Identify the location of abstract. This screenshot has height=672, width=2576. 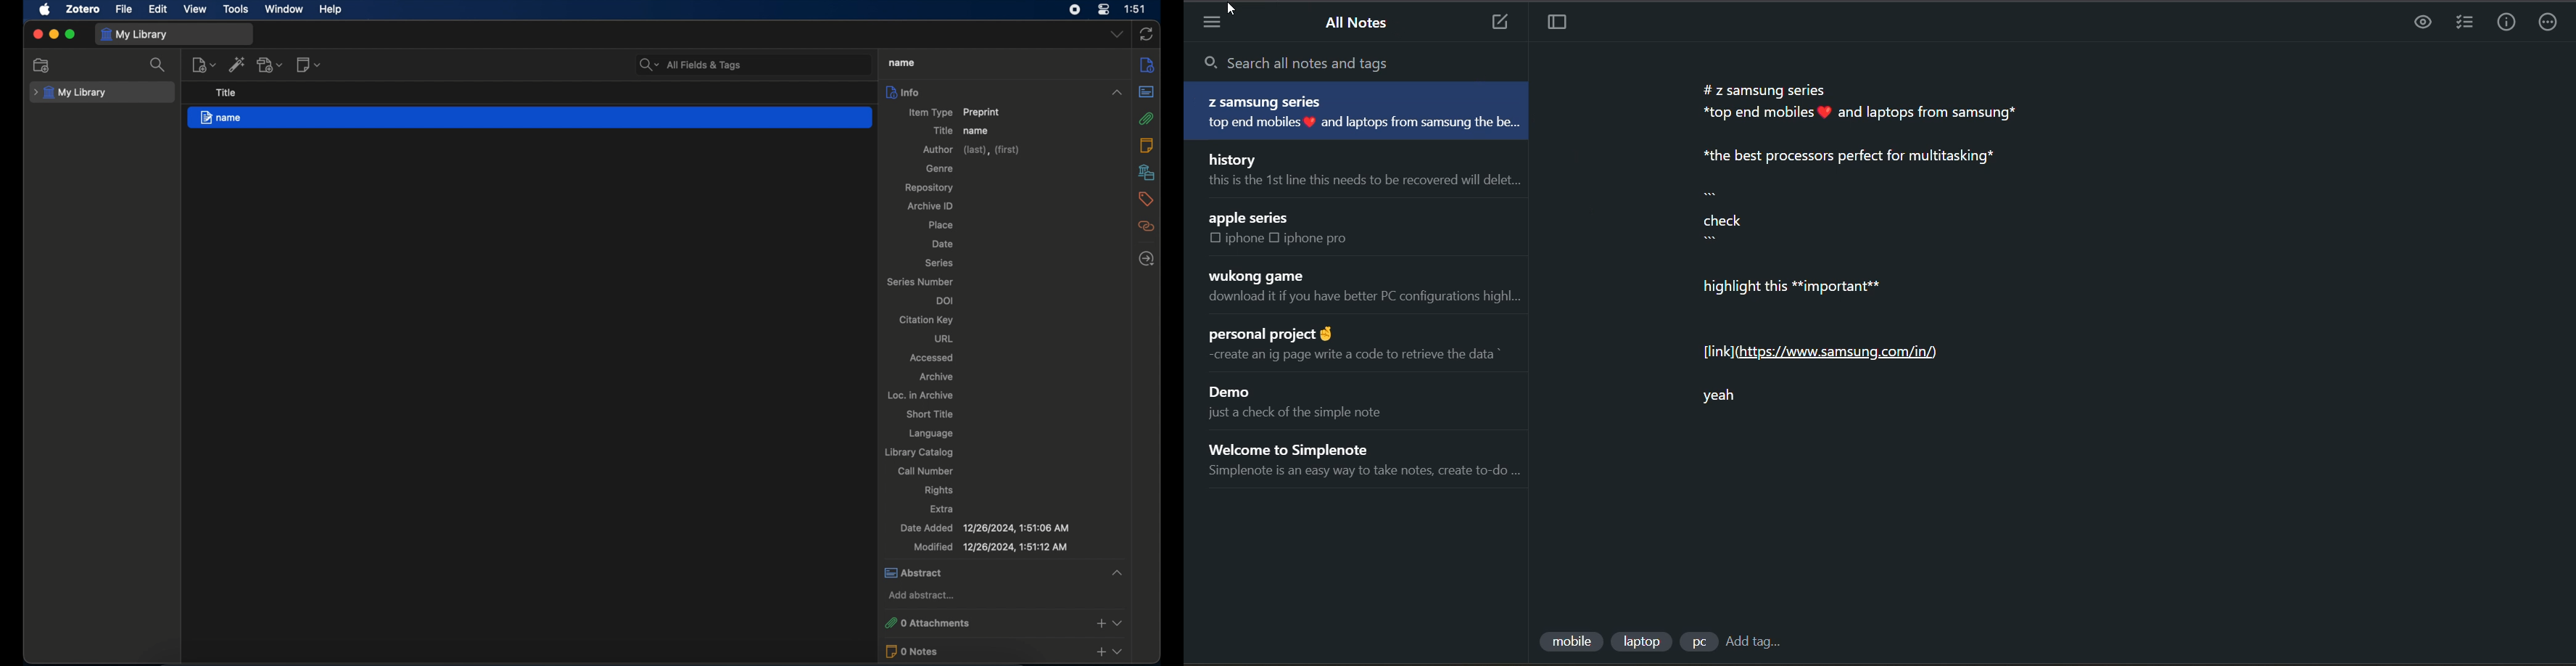
(1147, 91).